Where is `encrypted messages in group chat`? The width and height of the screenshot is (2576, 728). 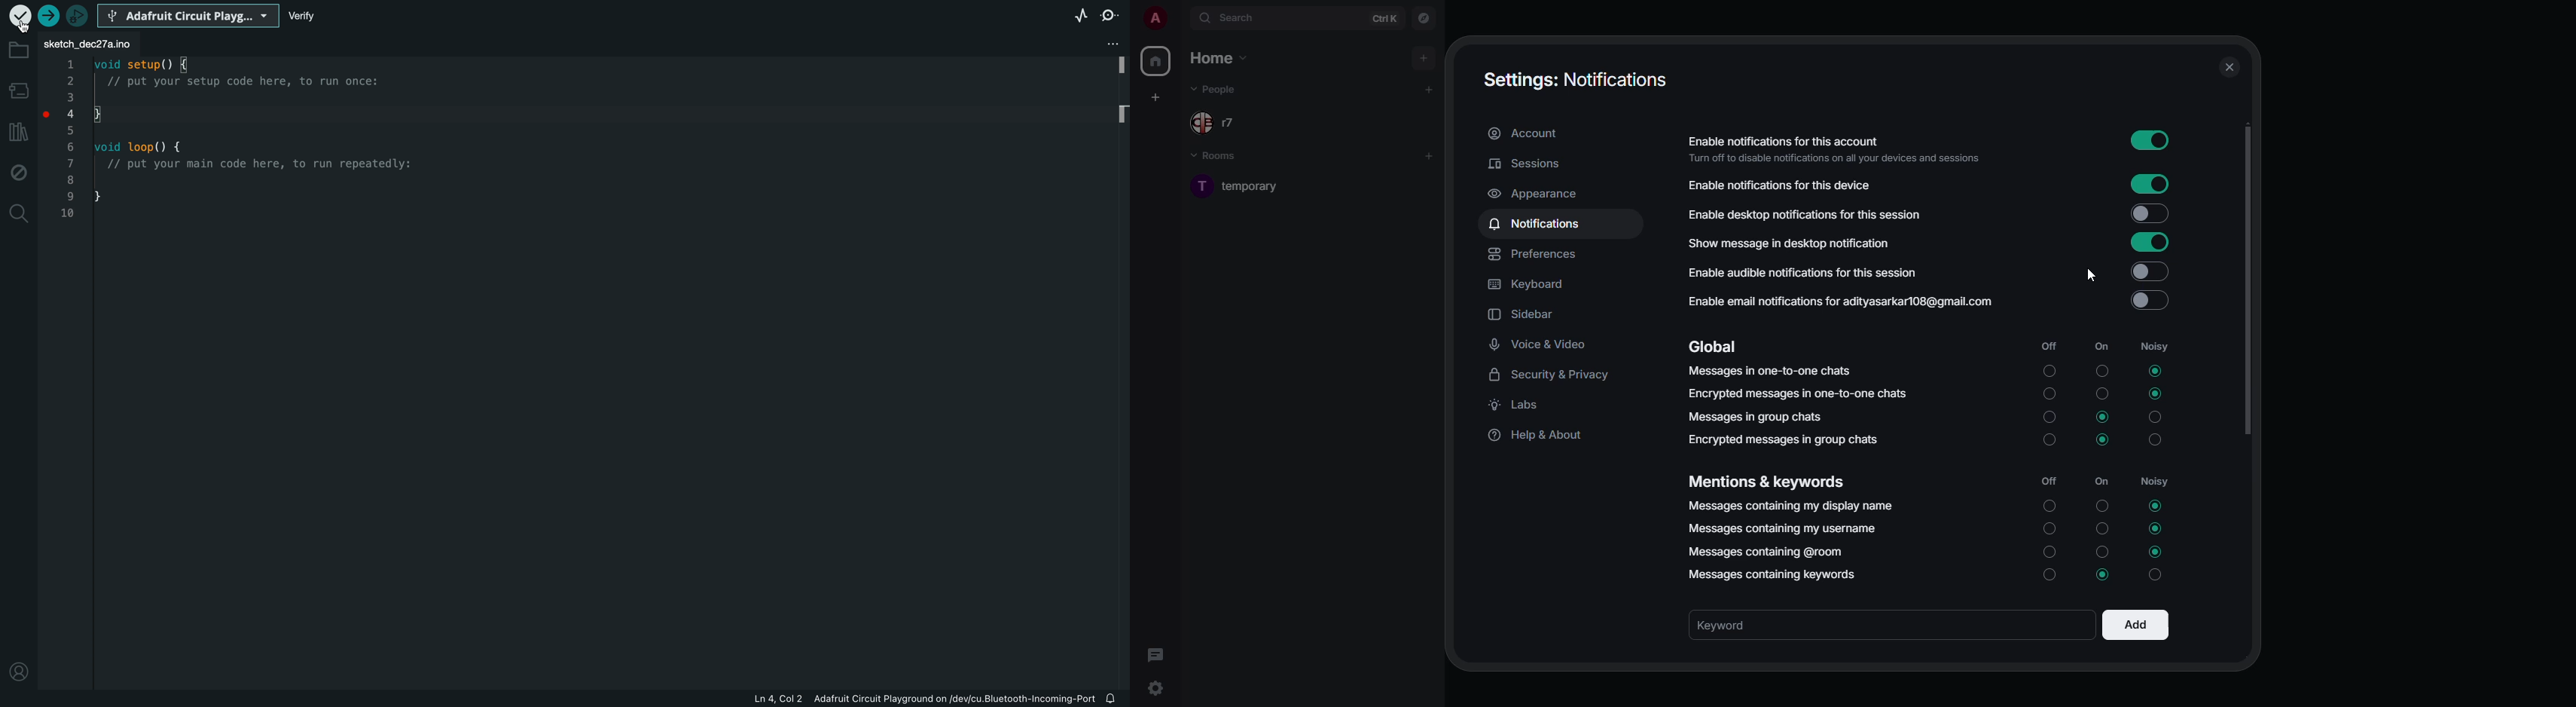 encrypted messages in group chat is located at coordinates (1786, 440).